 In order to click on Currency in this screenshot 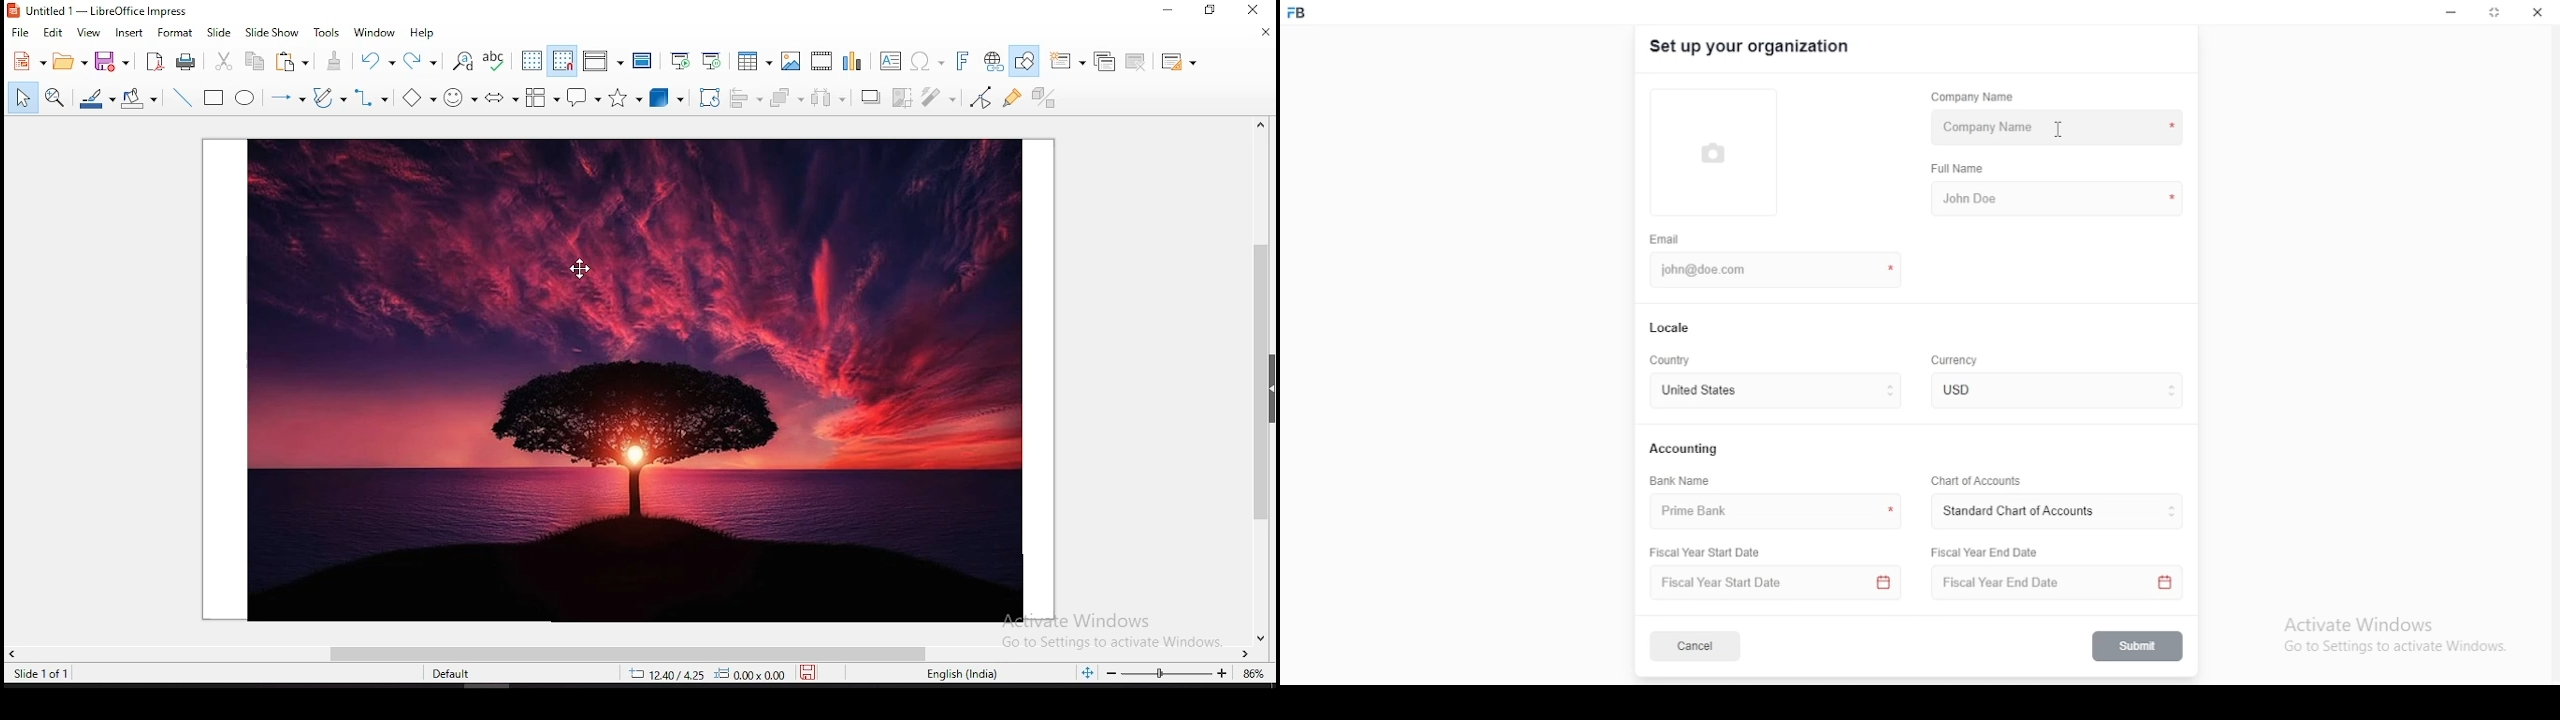, I will do `click(1955, 361)`.